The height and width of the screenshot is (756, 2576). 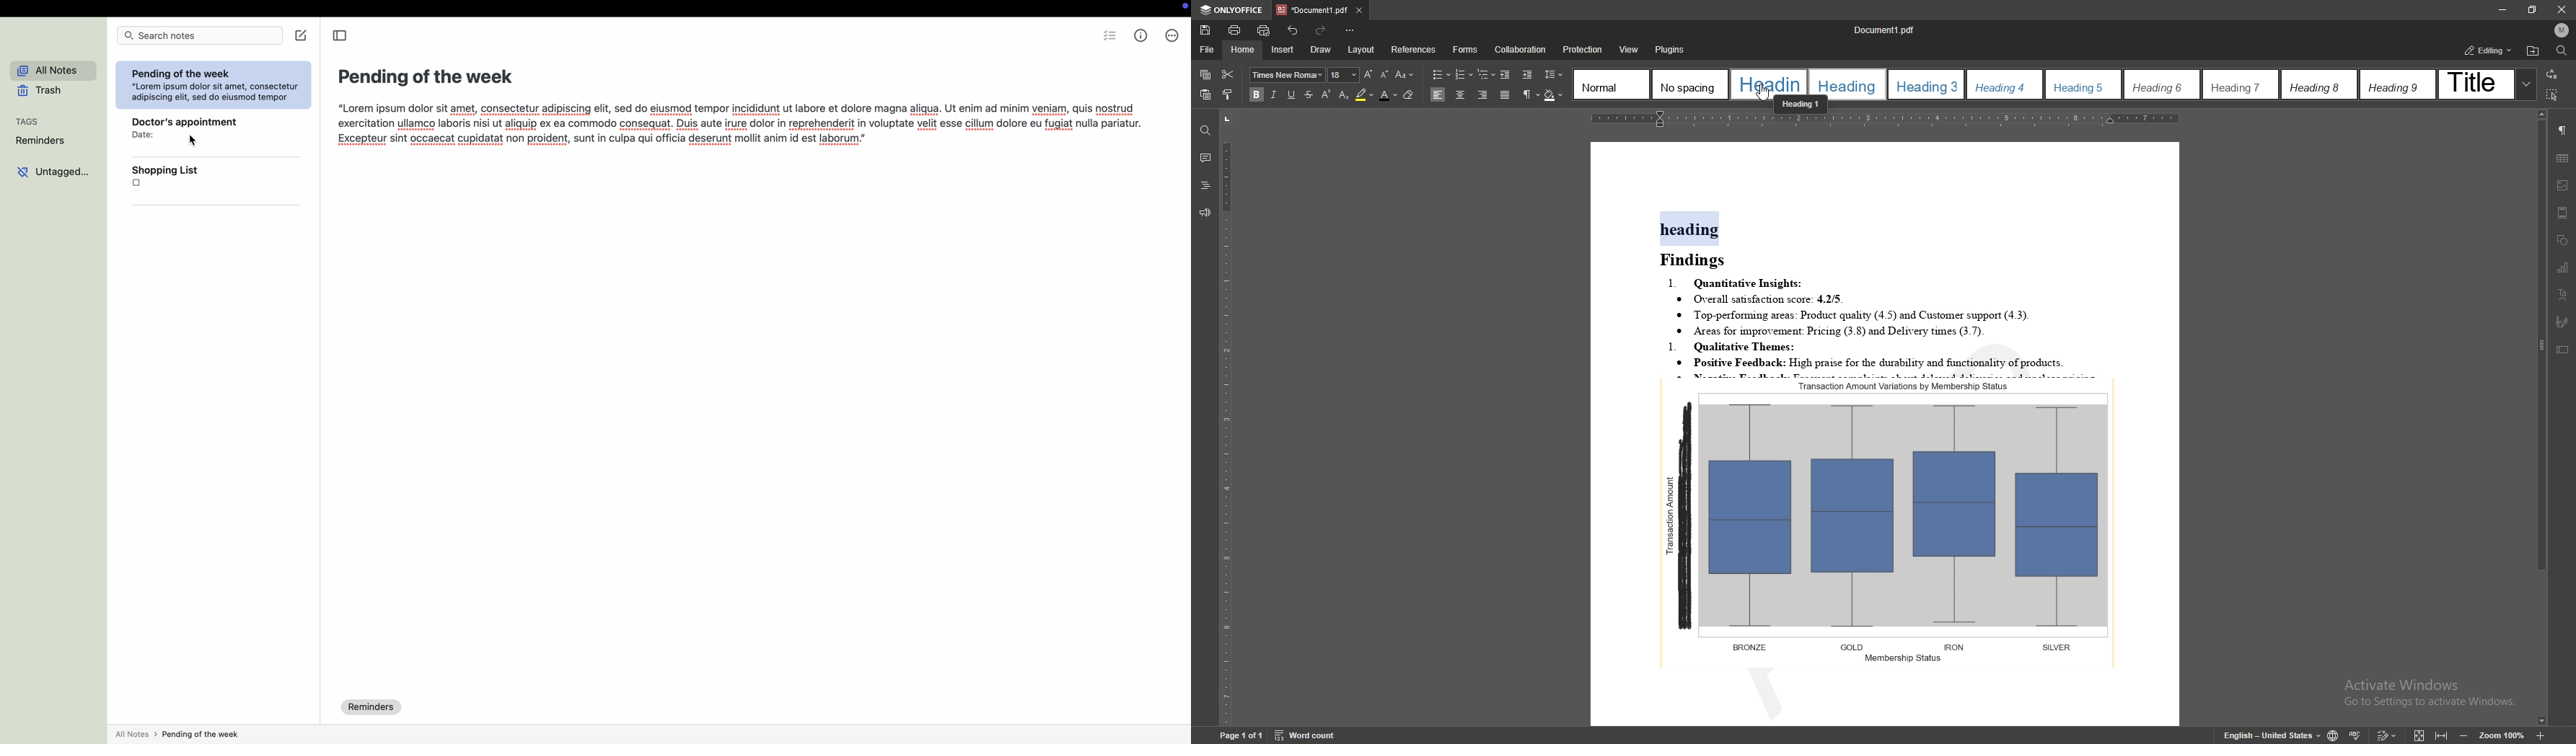 I want to click on print, so click(x=1235, y=30).